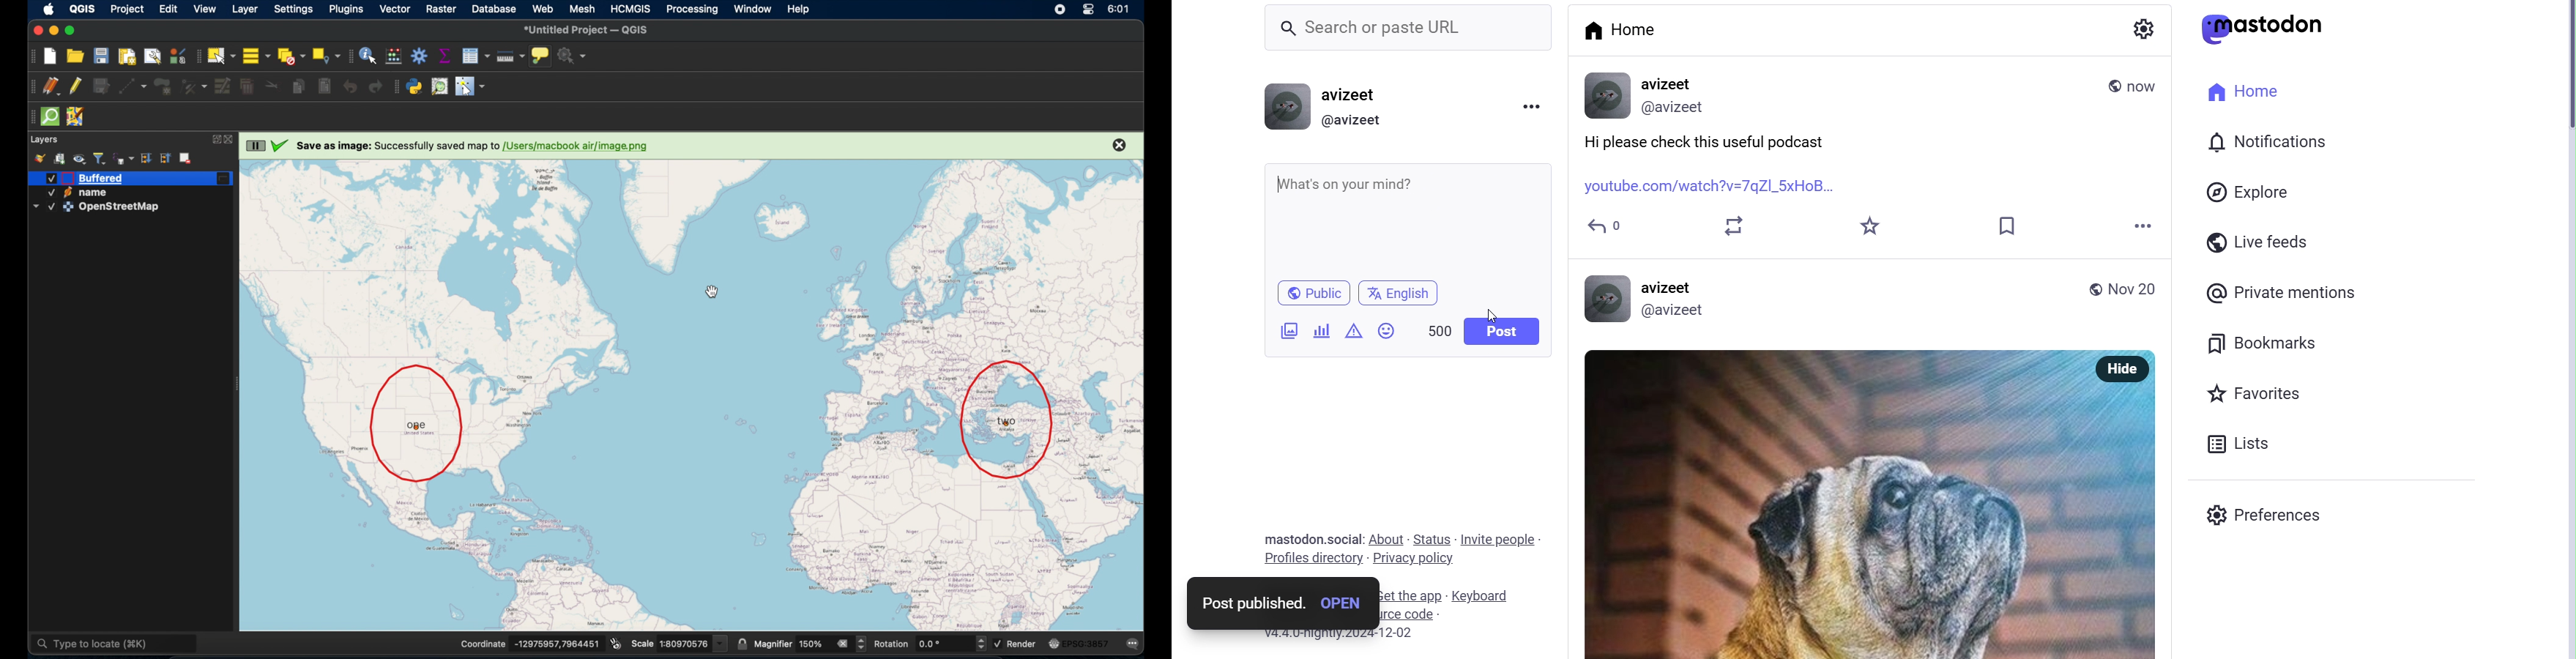 The width and height of the screenshot is (2576, 672). Describe the element at coordinates (177, 56) in the screenshot. I see `style manager` at that location.